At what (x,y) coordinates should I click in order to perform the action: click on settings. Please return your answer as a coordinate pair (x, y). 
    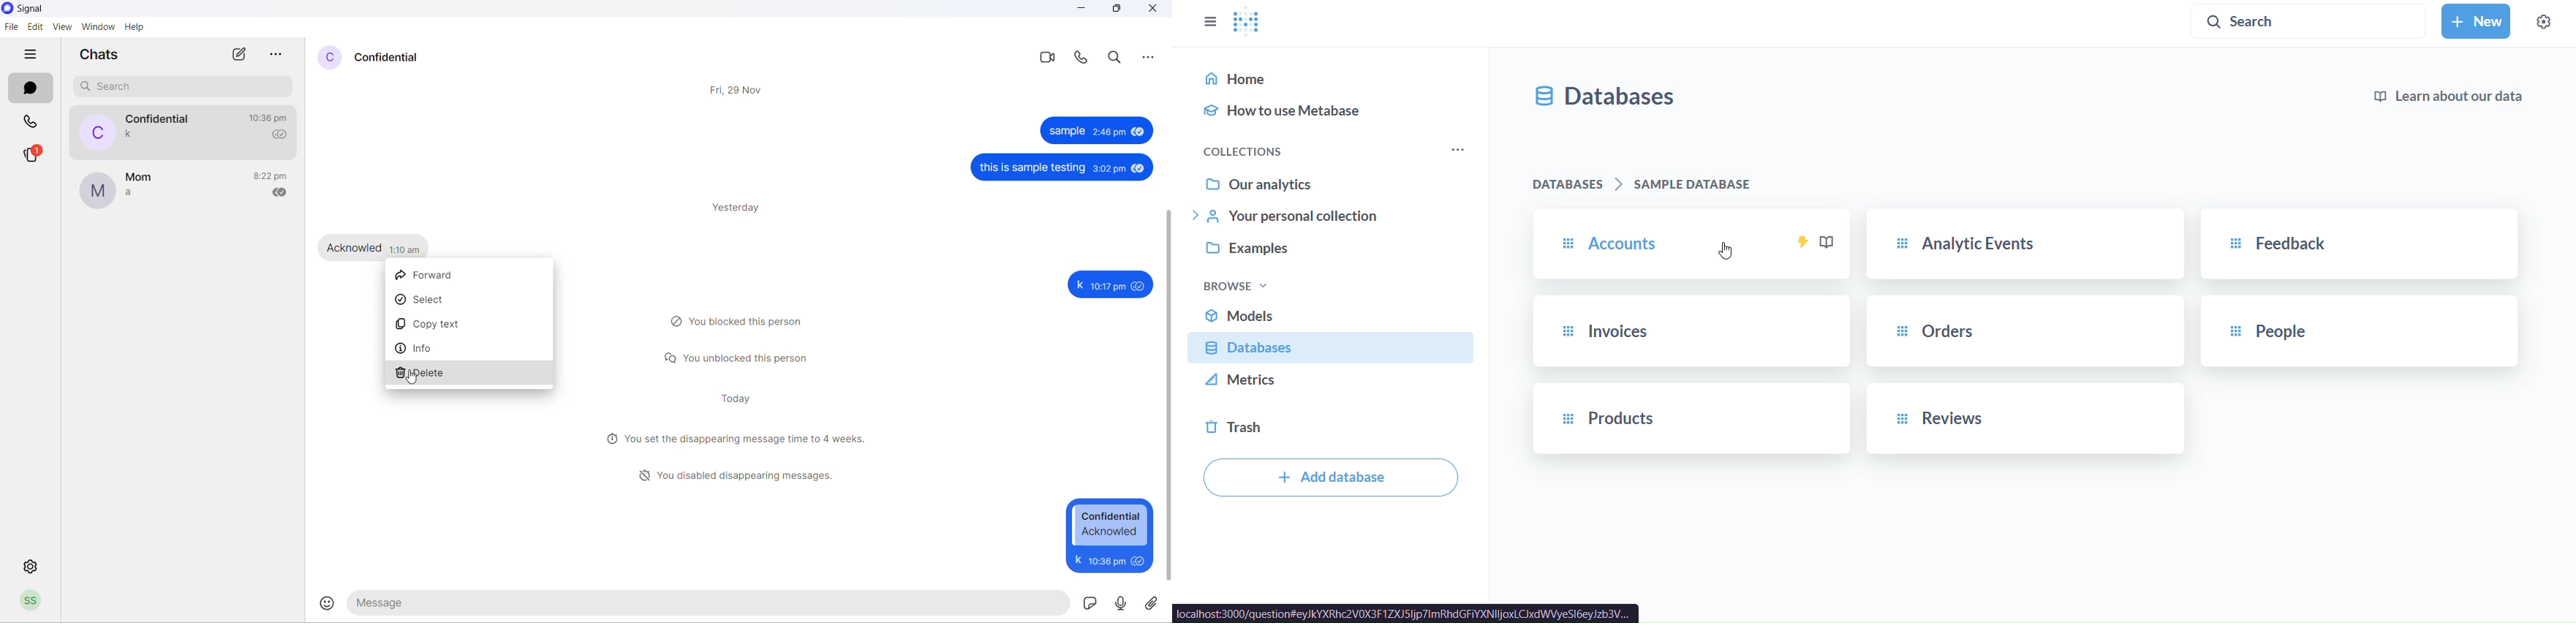
    Looking at the image, I should click on (28, 562).